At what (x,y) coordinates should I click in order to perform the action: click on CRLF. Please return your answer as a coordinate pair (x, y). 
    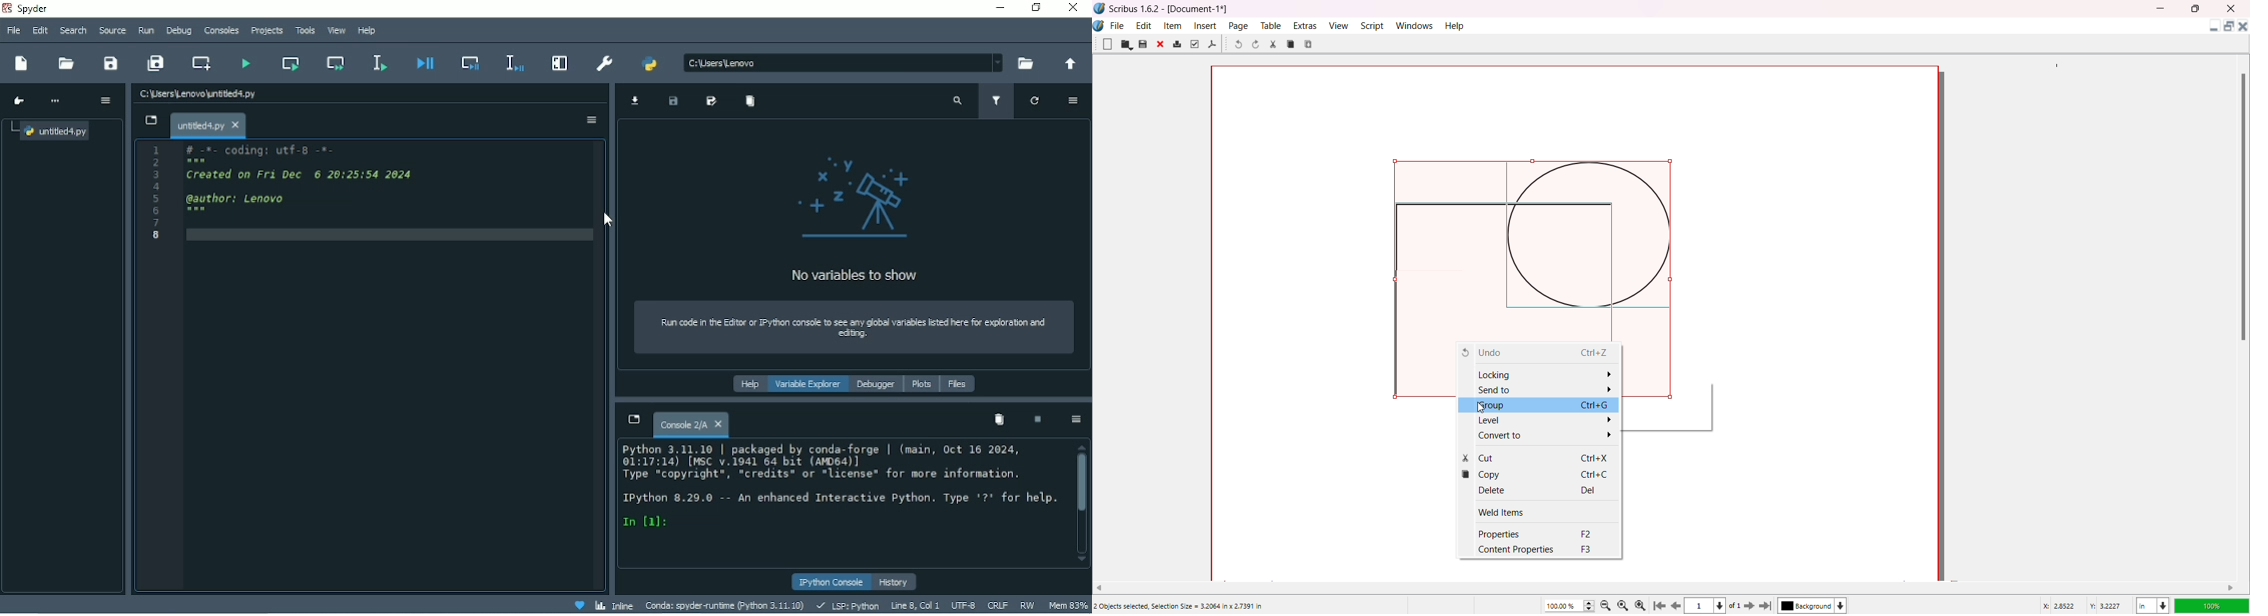
    Looking at the image, I should click on (998, 604).